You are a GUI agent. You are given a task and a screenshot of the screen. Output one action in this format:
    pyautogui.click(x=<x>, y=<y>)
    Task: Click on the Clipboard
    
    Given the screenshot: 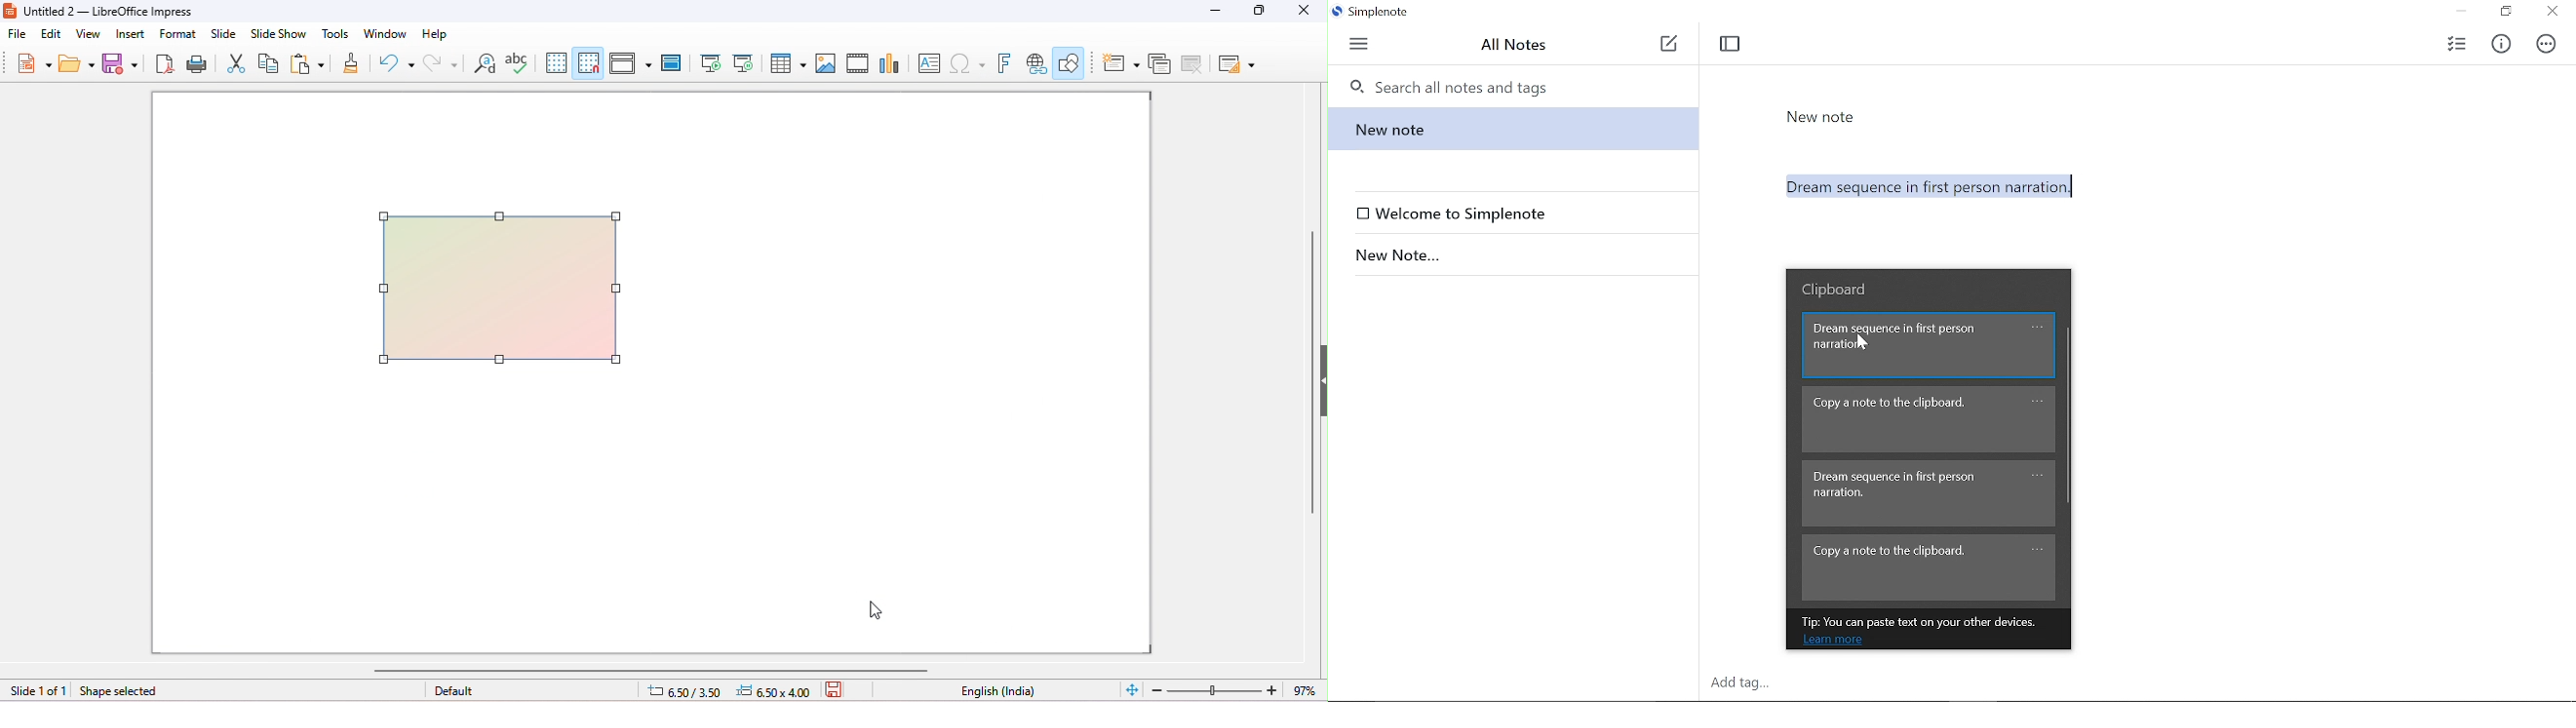 What is the action you would take?
    pyautogui.click(x=1840, y=289)
    